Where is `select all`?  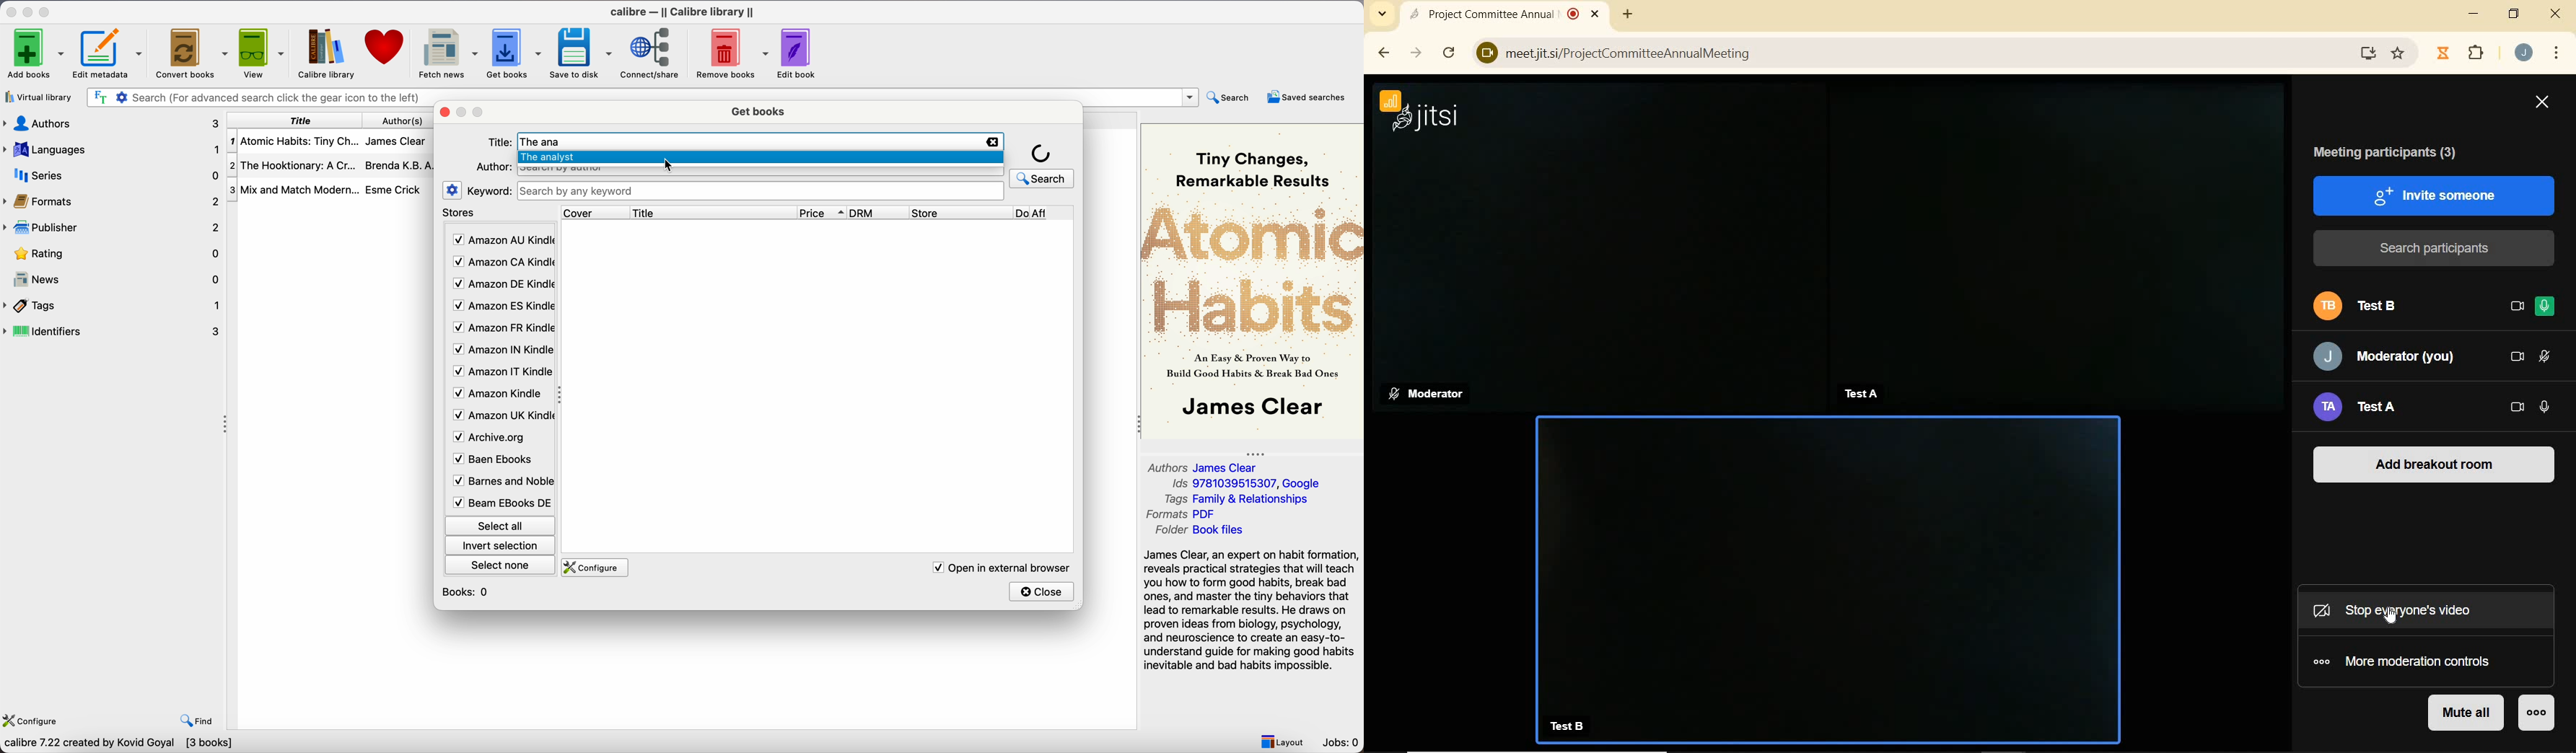
select all is located at coordinates (499, 524).